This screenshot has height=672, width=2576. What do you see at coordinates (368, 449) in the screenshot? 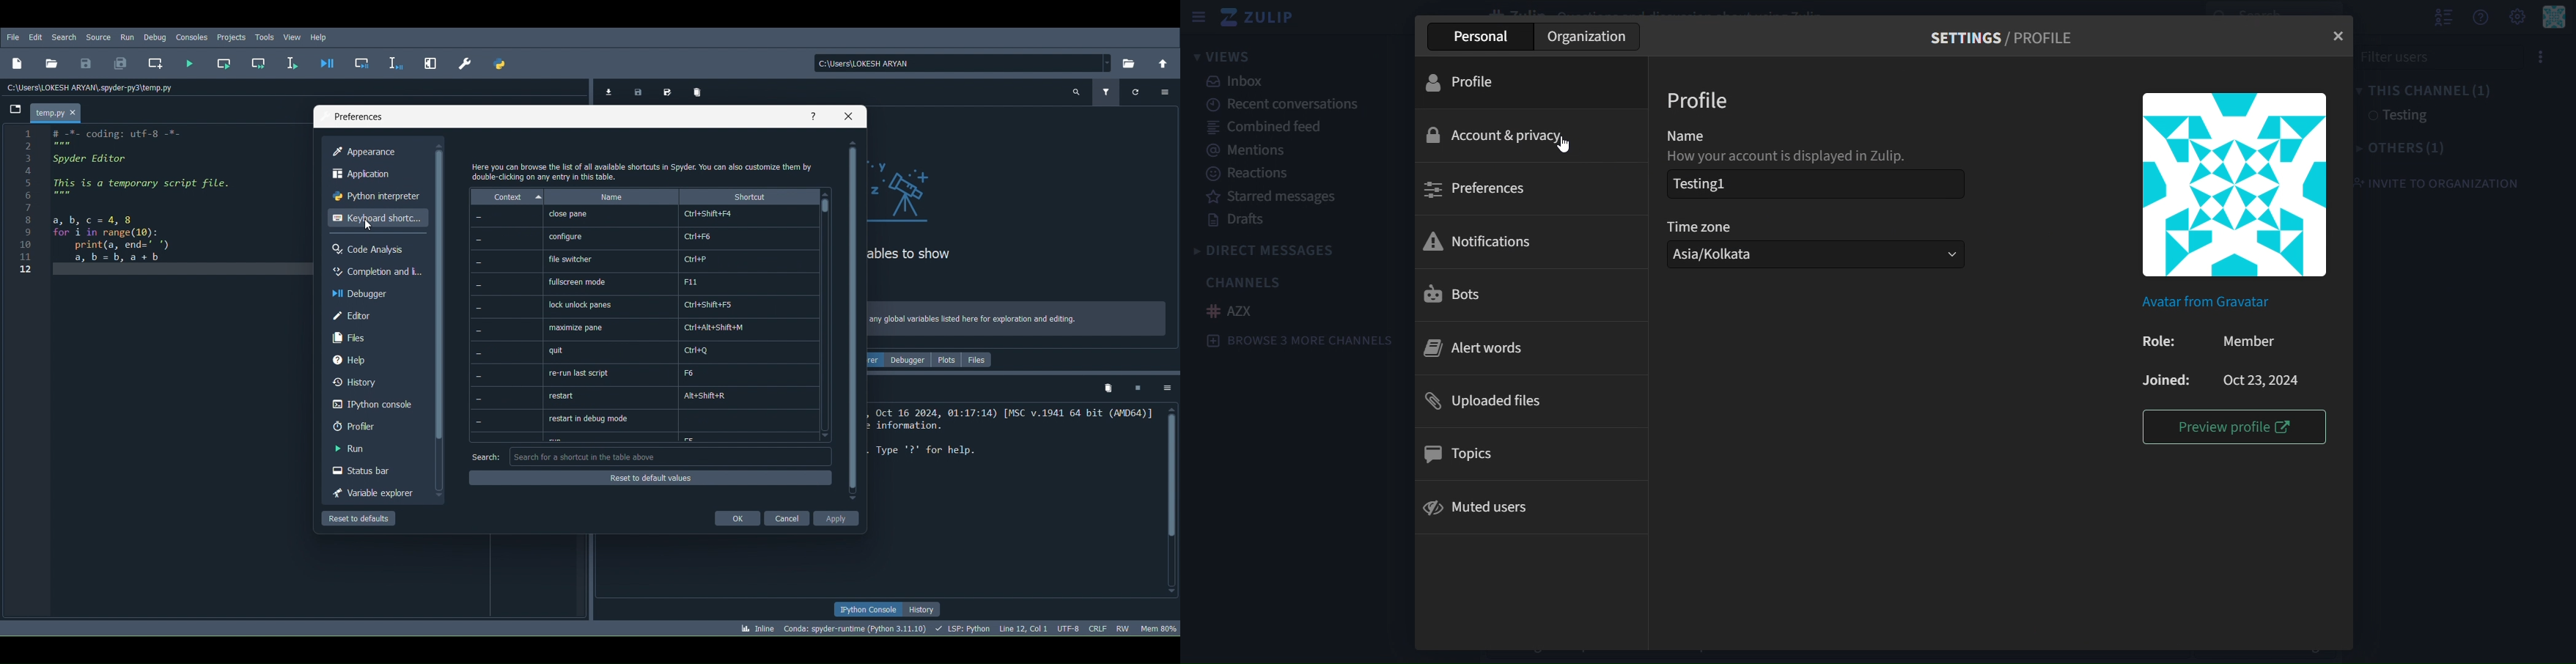
I see `Run` at bounding box center [368, 449].